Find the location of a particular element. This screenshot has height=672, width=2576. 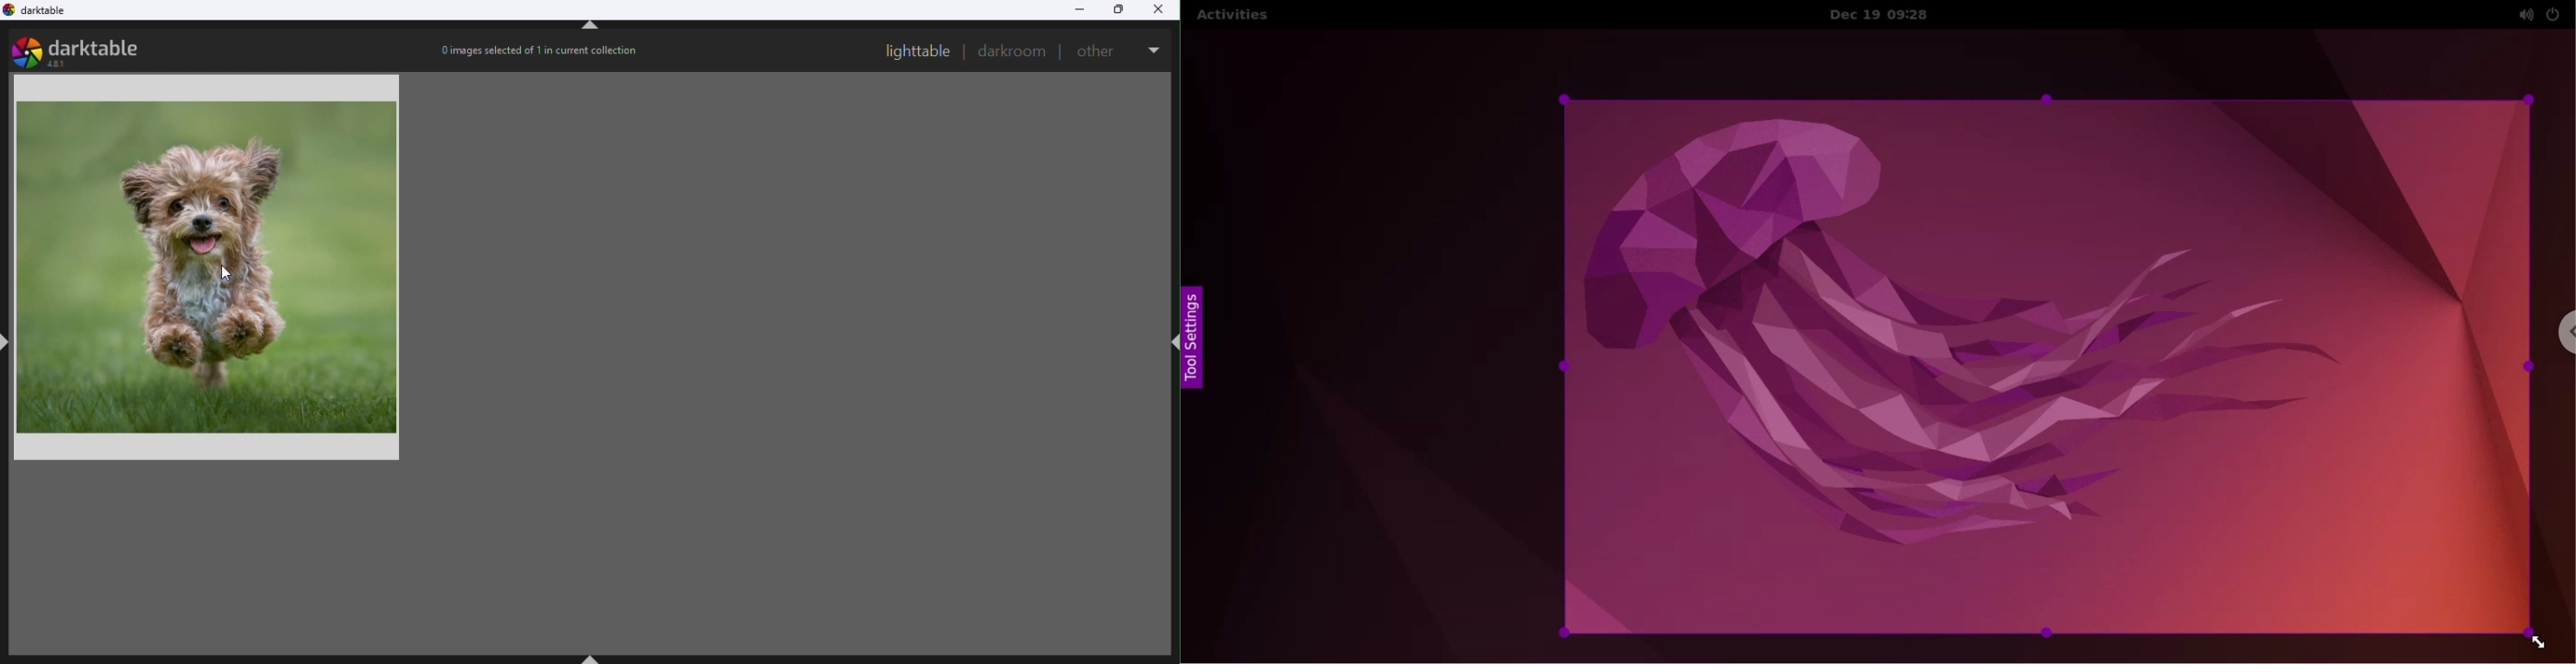

shift+ctrl+t is located at coordinates (591, 29).